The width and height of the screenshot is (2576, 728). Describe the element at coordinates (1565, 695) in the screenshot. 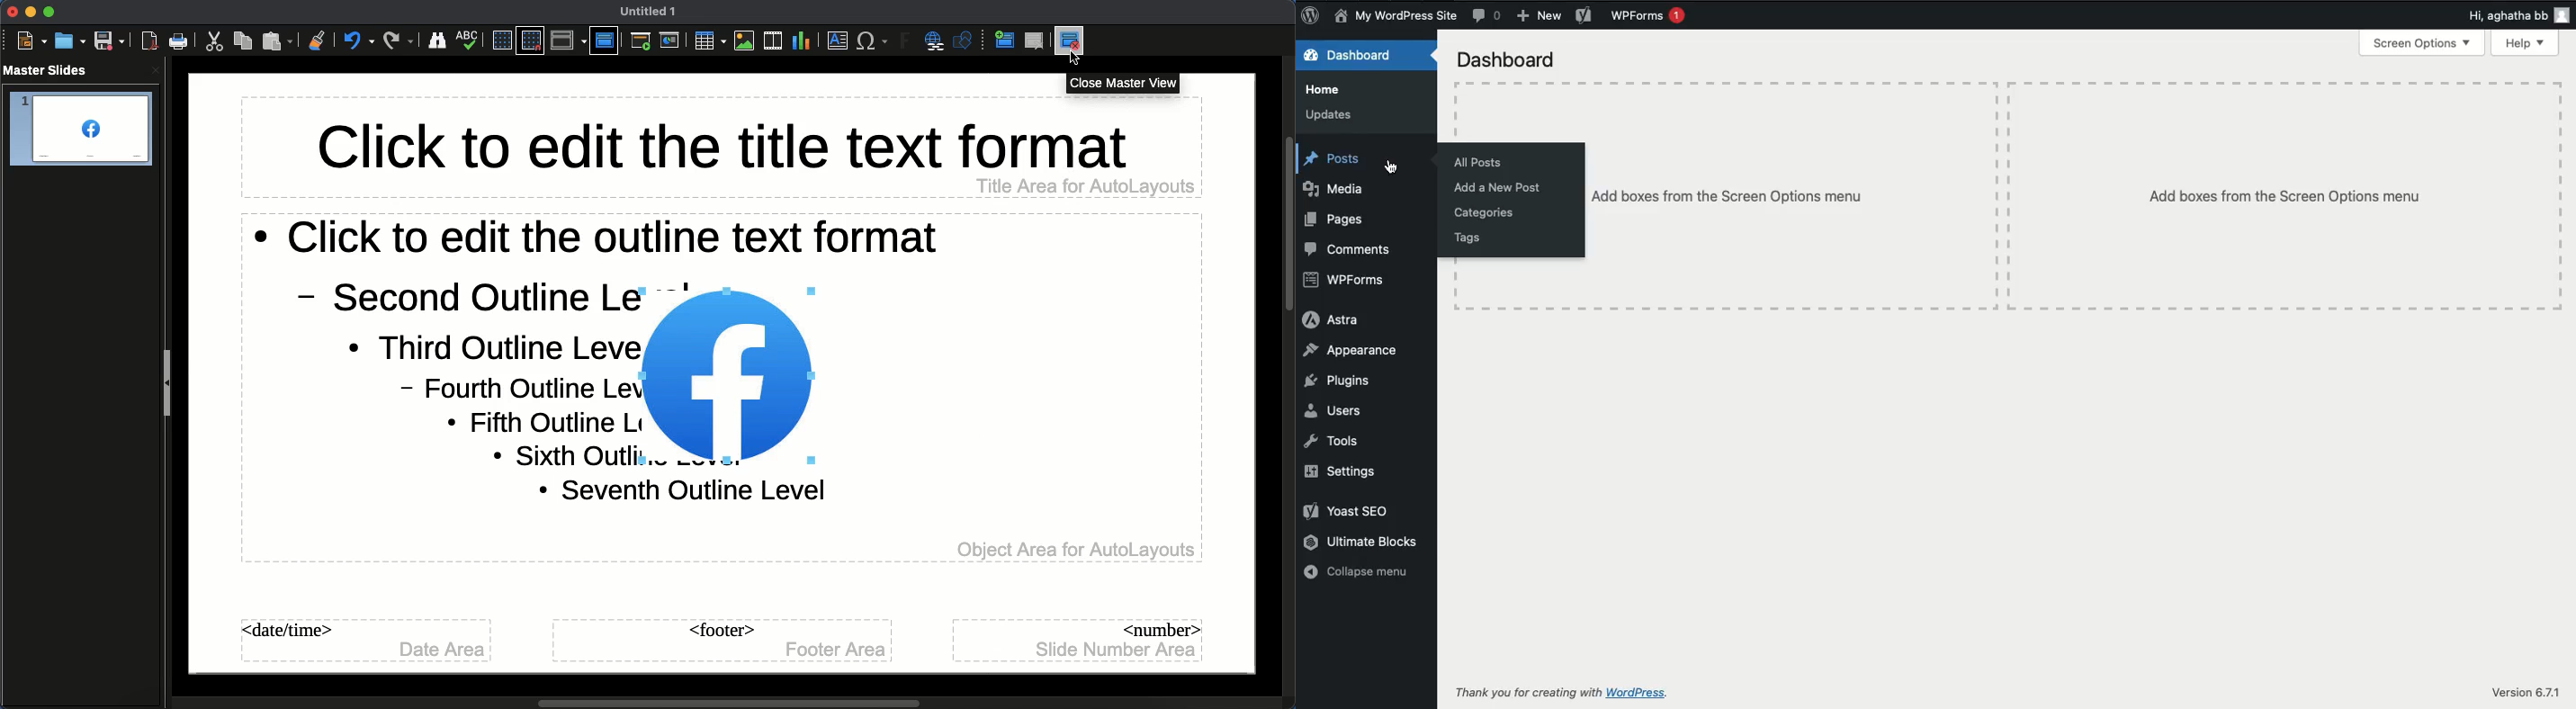

I see `Thank you for creating with WordPress` at that location.